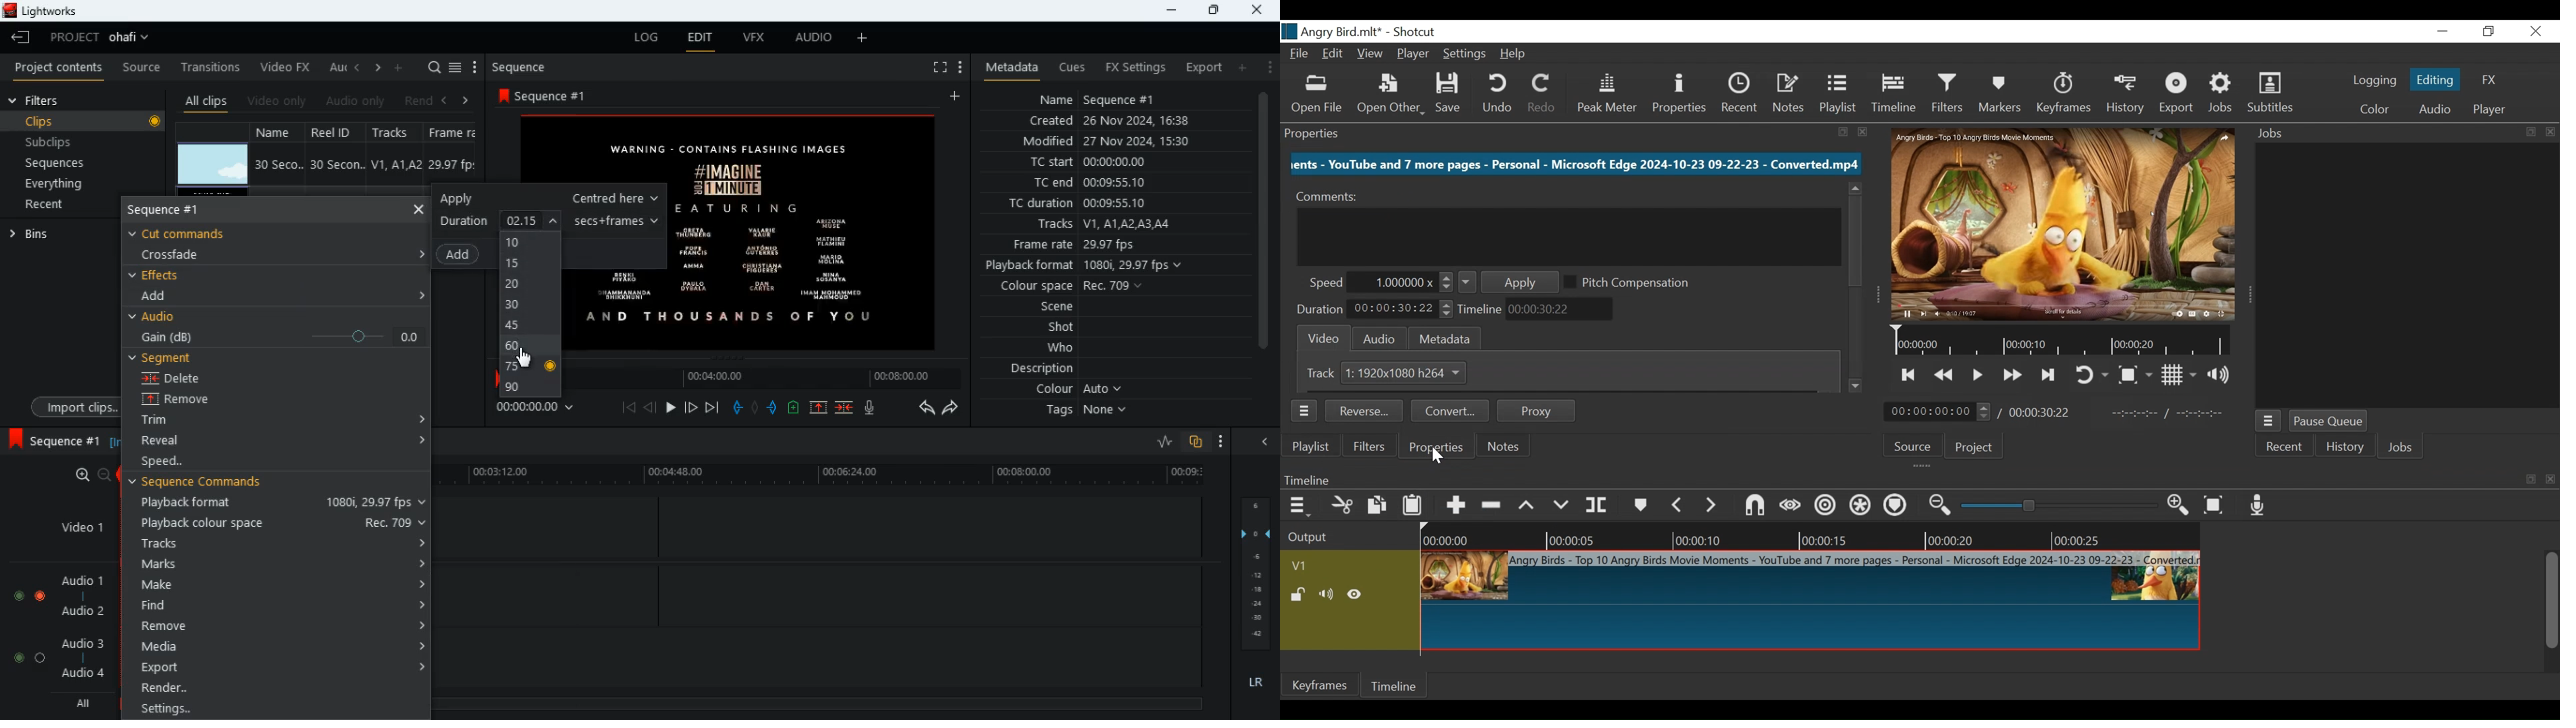  Describe the element at coordinates (418, 253) in the screenshot. I see `Accordion` at that location.